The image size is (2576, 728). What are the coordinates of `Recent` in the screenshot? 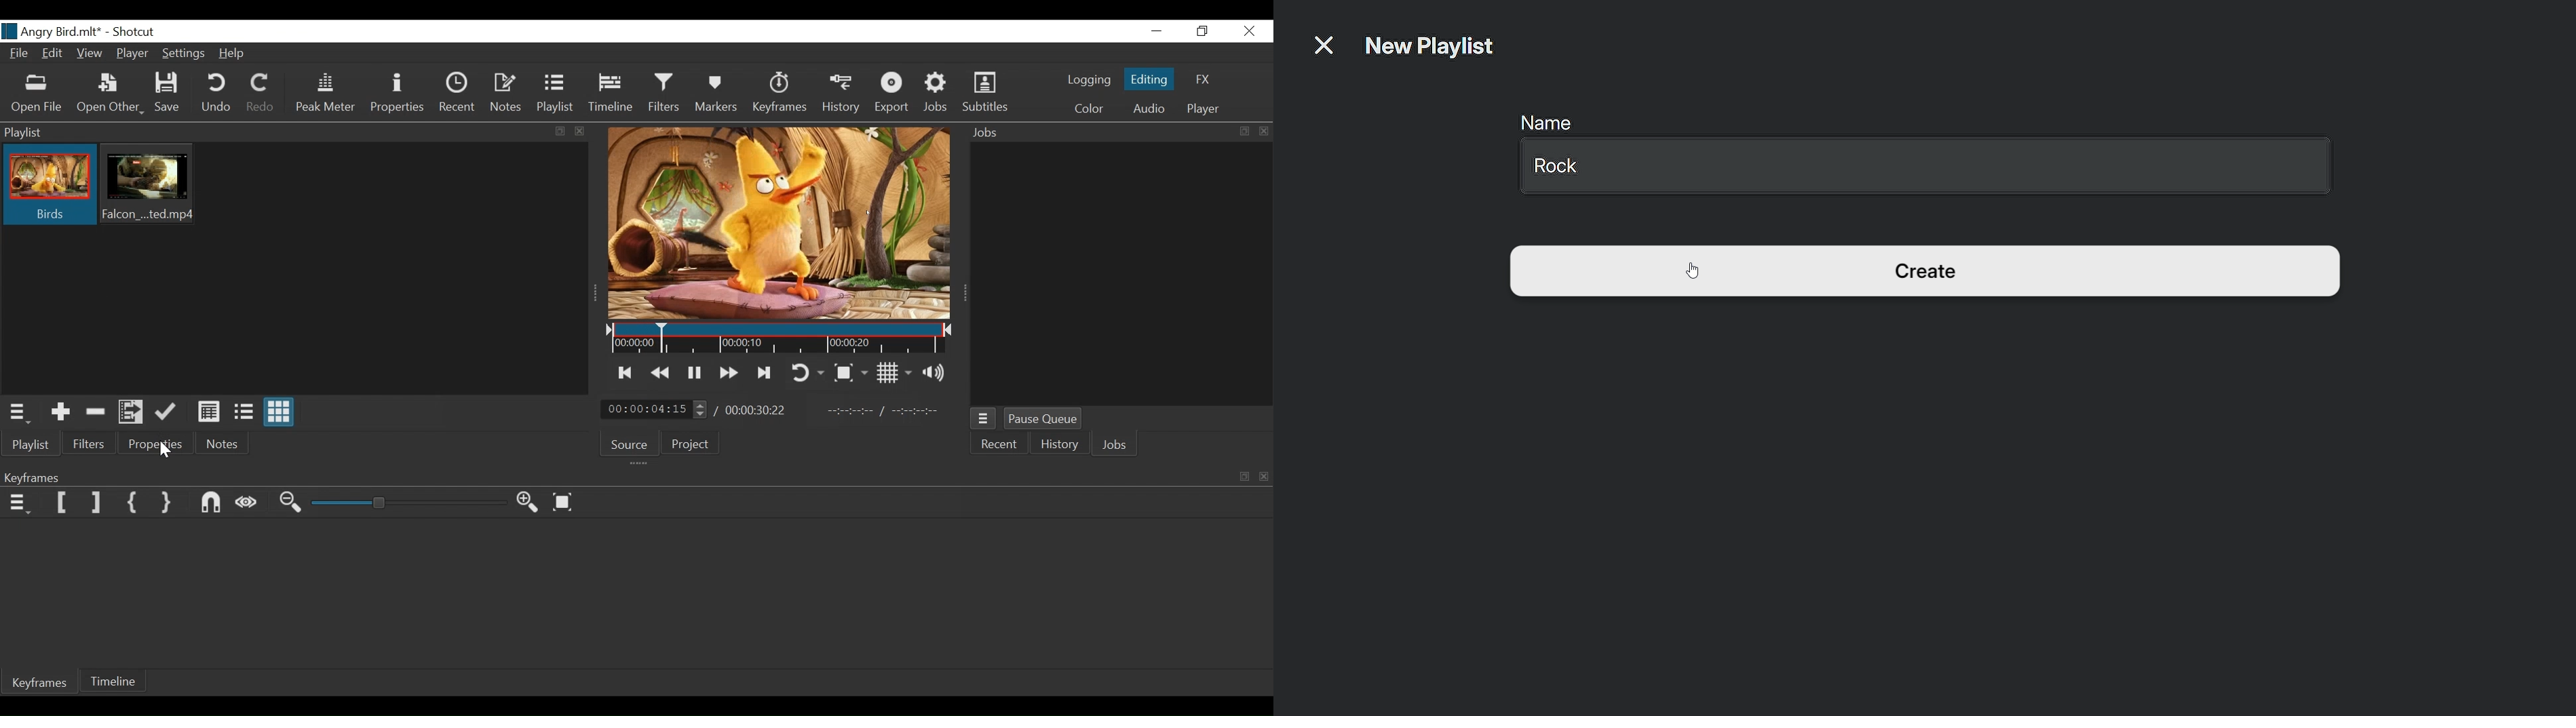 It's located at (1002, 445).